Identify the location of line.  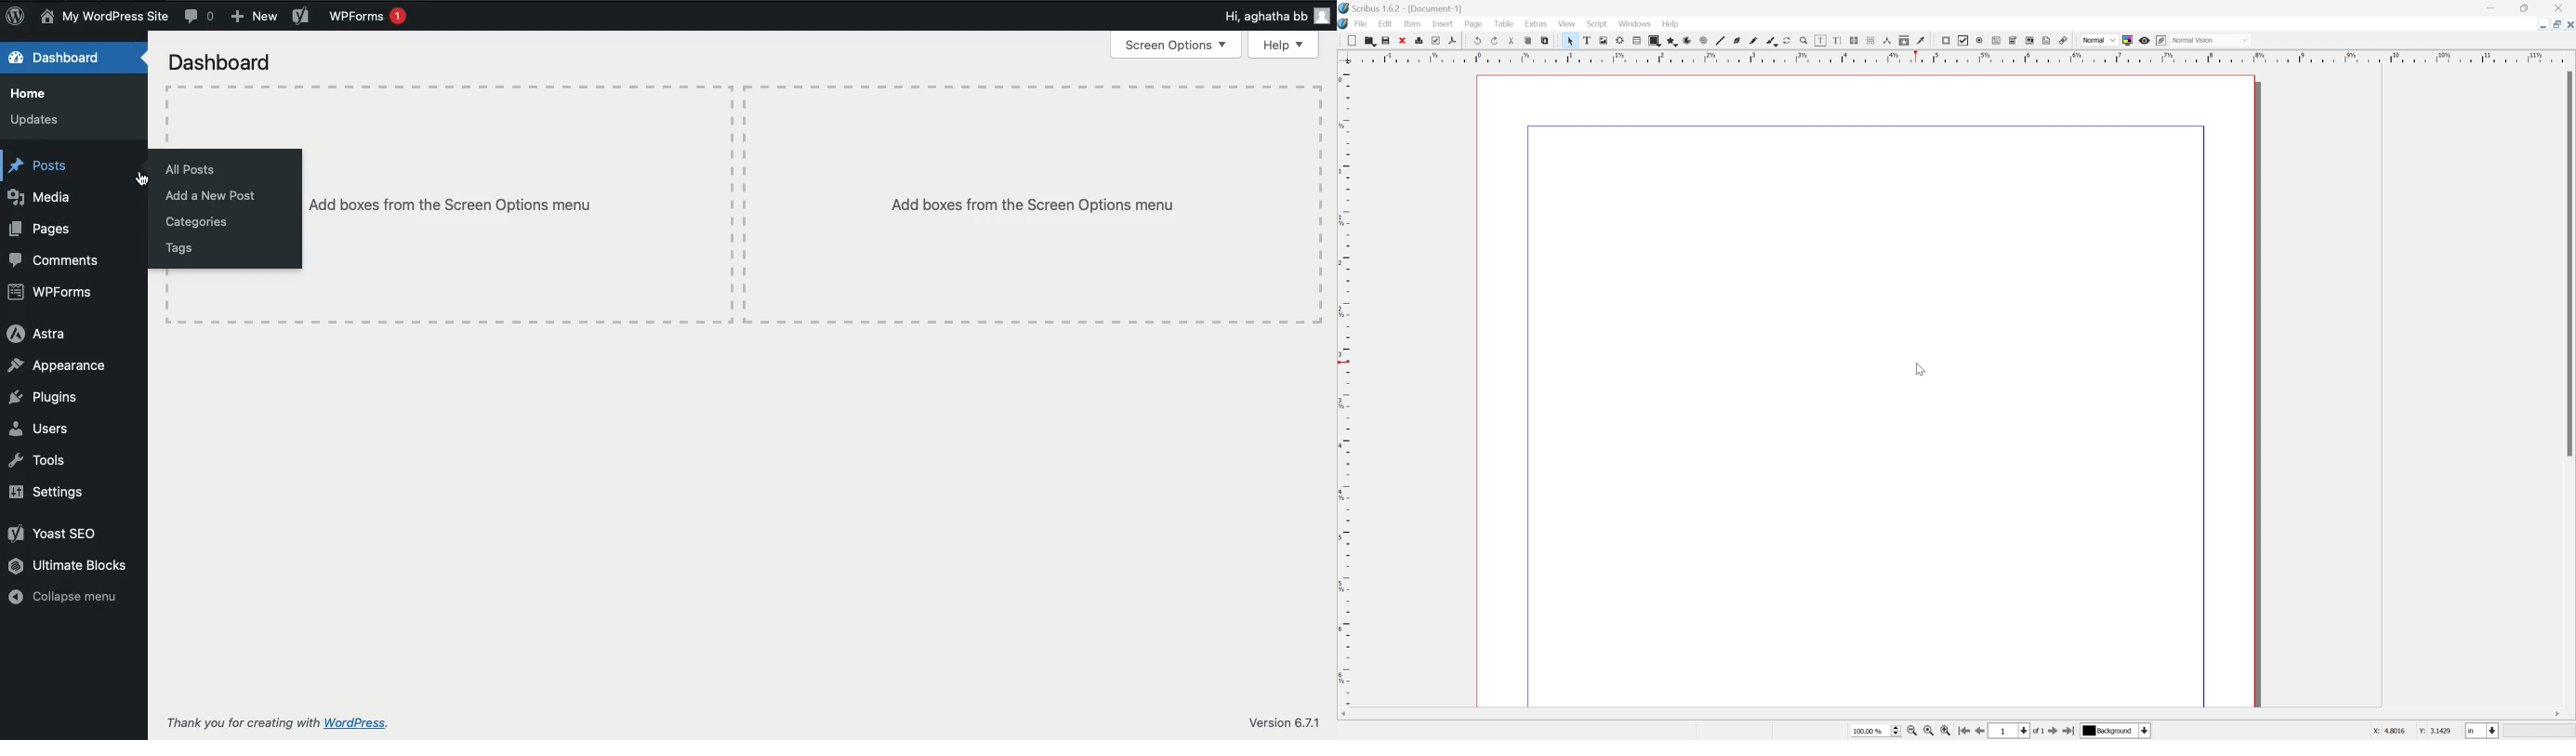
(1720, 40).